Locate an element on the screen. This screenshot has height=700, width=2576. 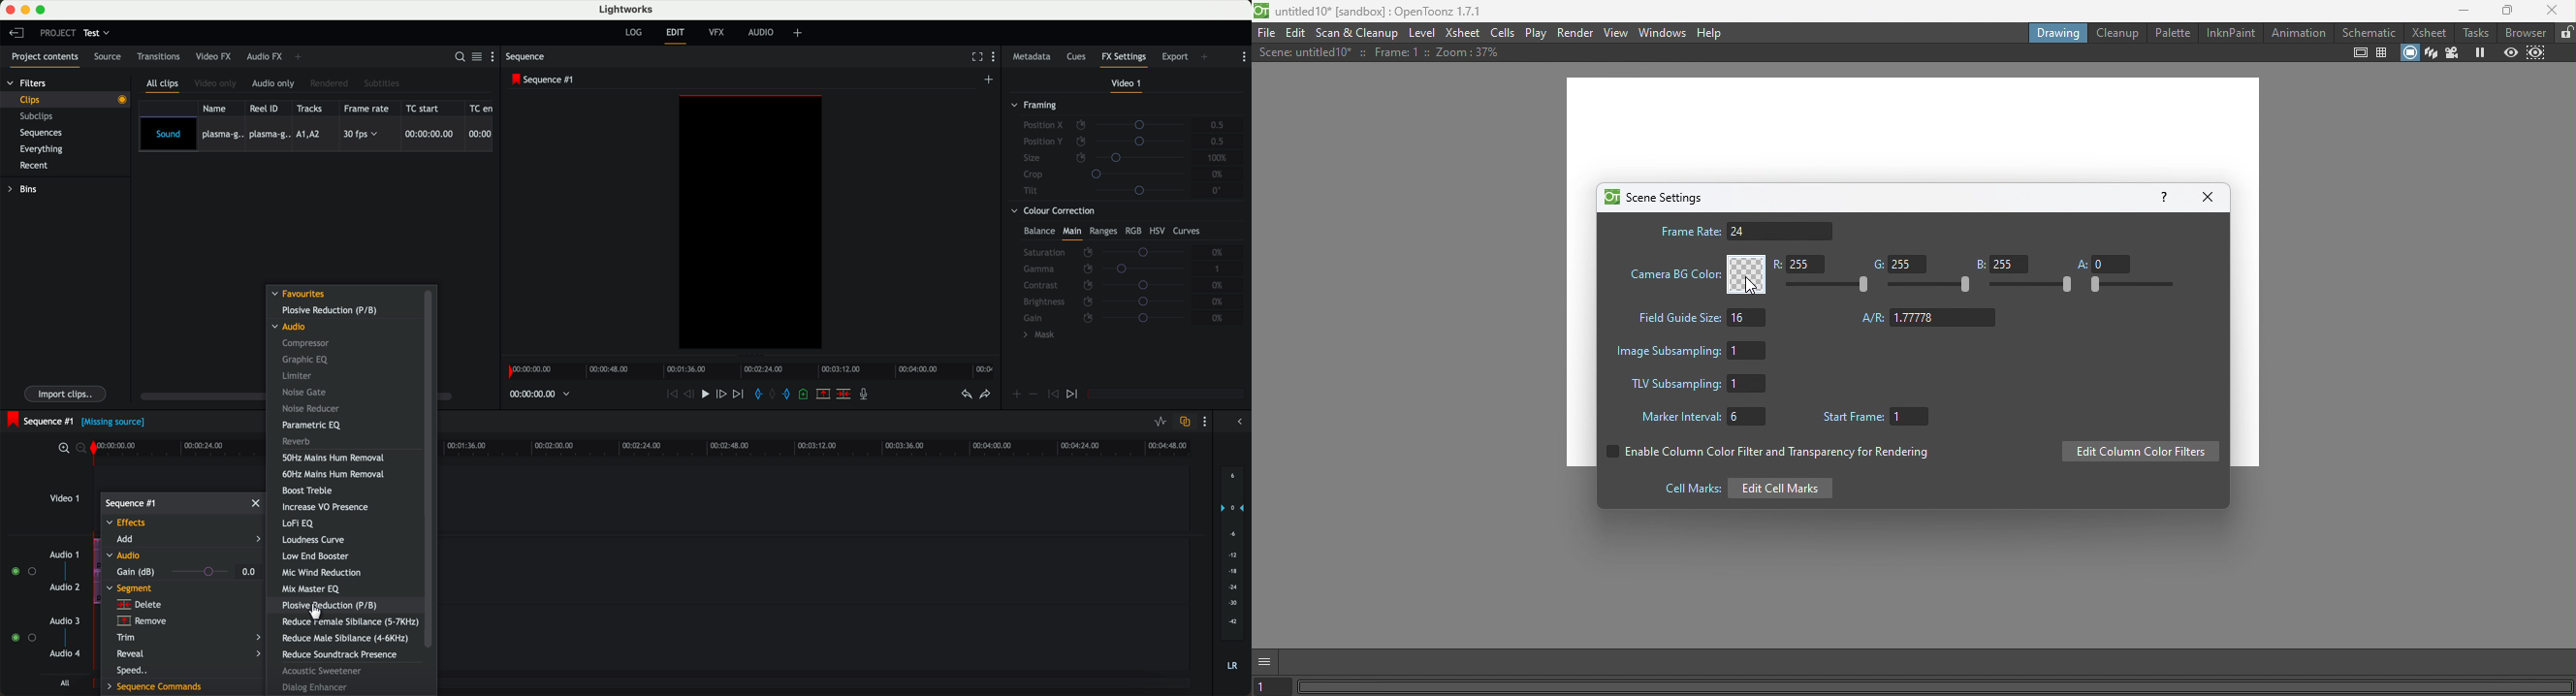
undo is located at coordinates (966, 397).